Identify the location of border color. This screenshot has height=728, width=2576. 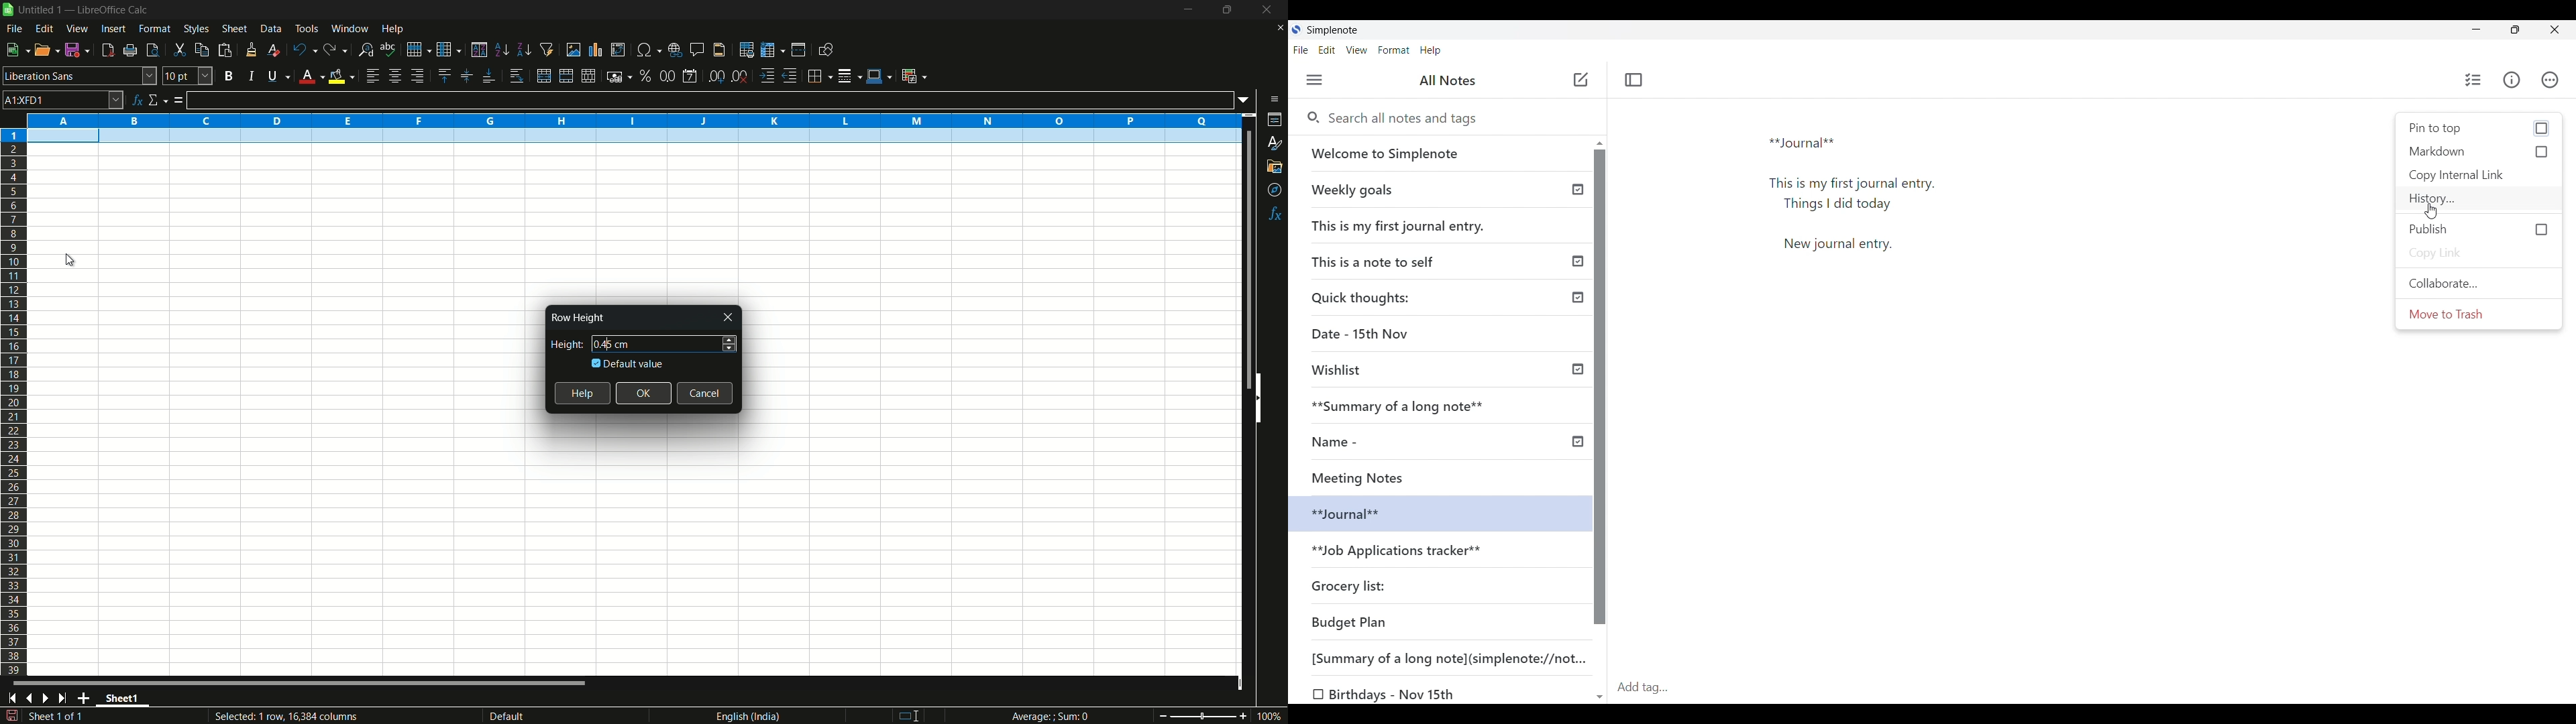
(879, 74).